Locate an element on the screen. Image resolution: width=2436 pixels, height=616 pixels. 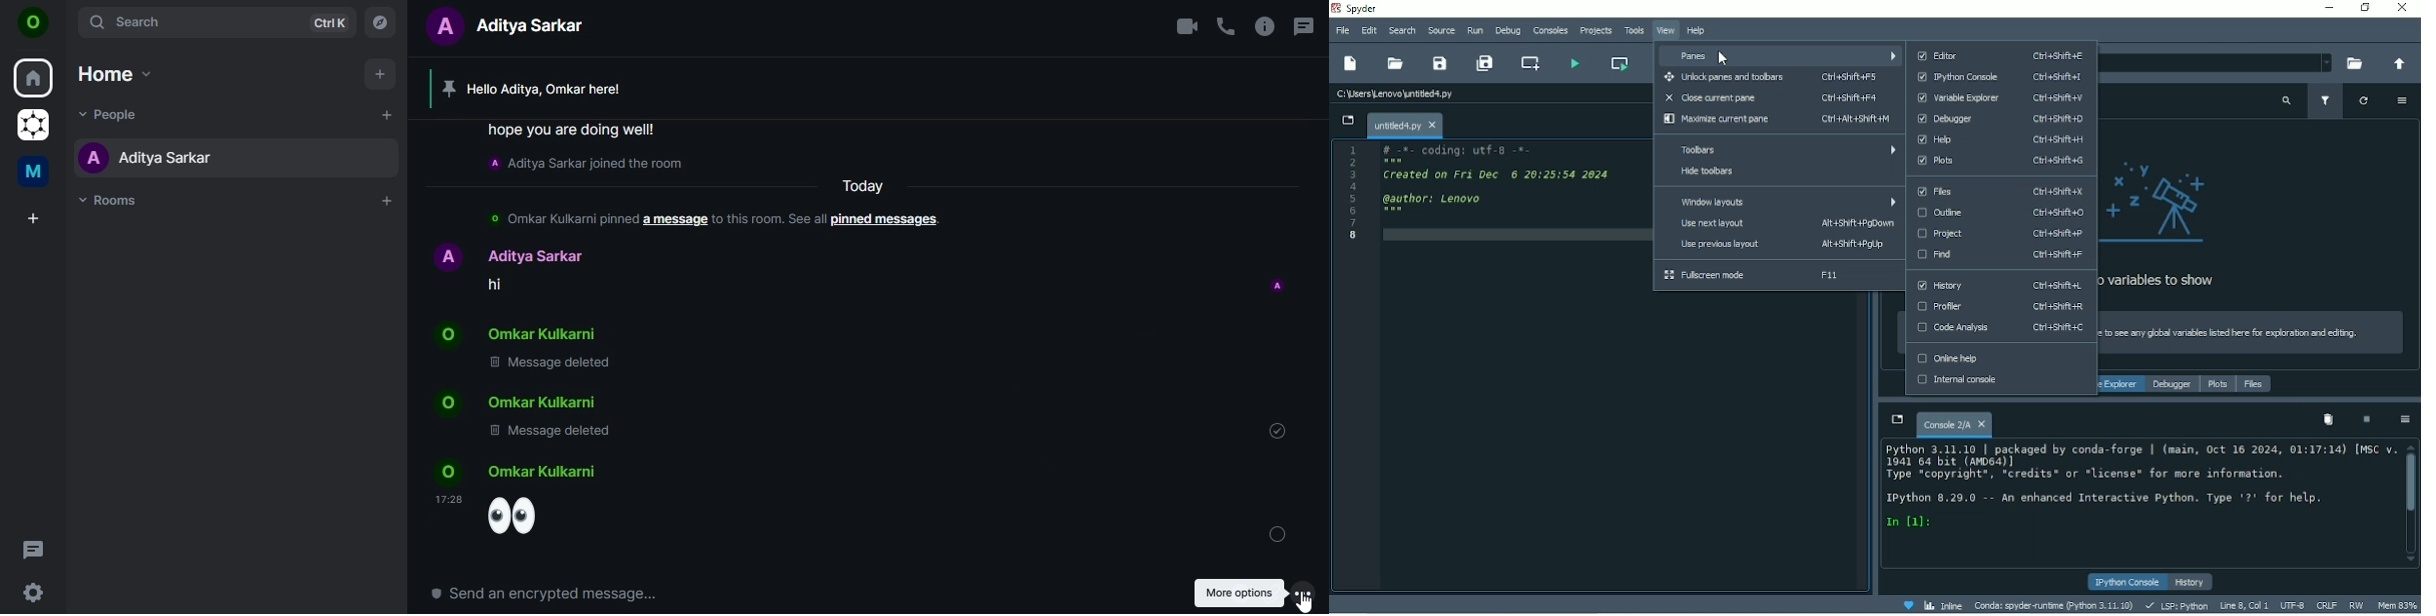
text is located at coordinates (688, 260).